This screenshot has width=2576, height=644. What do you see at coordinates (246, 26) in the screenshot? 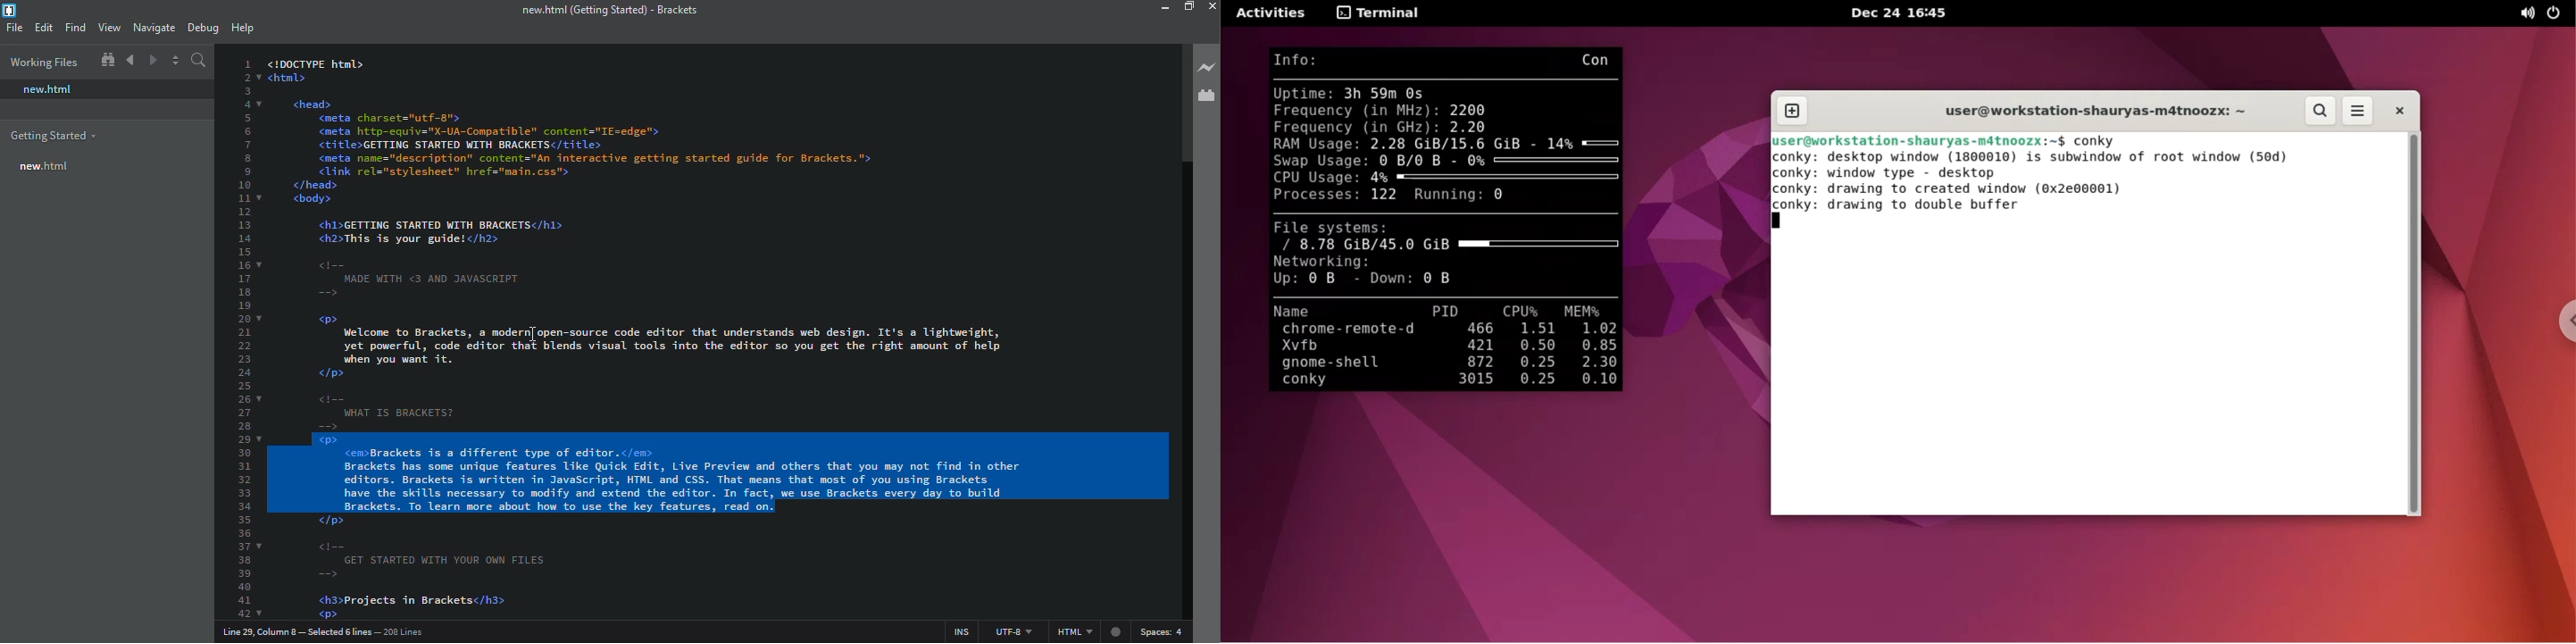
I see `help` at bounding box center [246, 26].